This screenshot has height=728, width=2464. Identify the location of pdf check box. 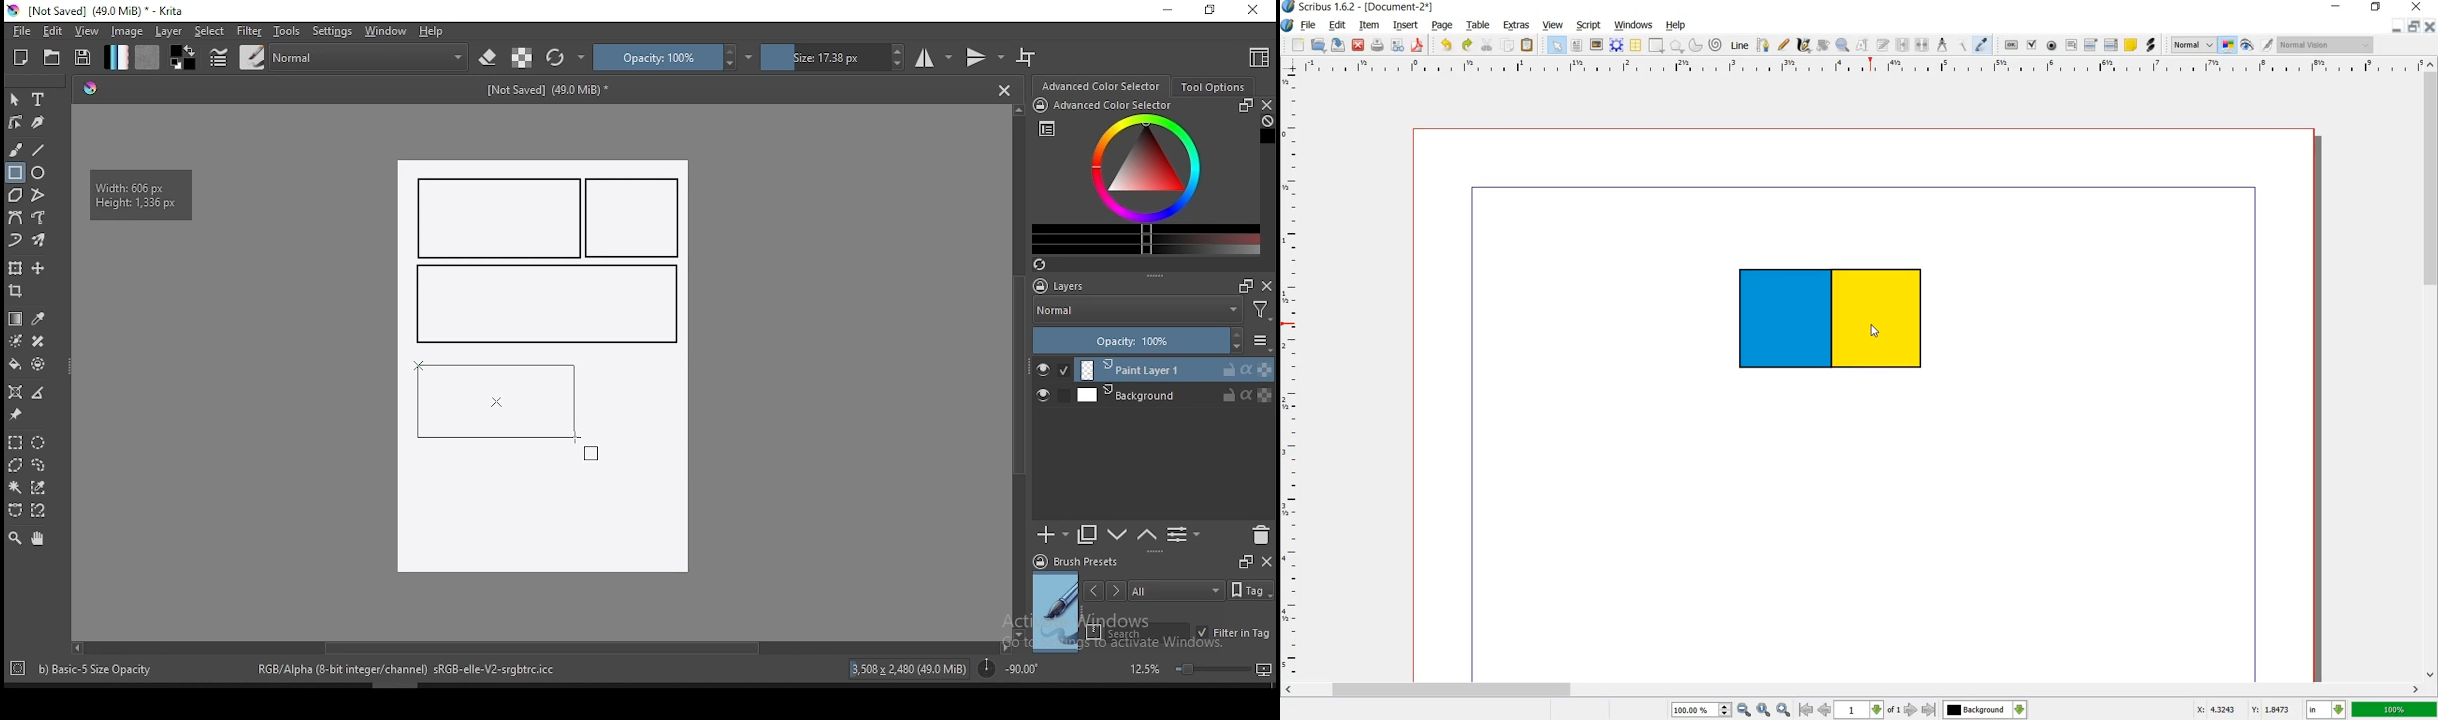
(2032, 45).